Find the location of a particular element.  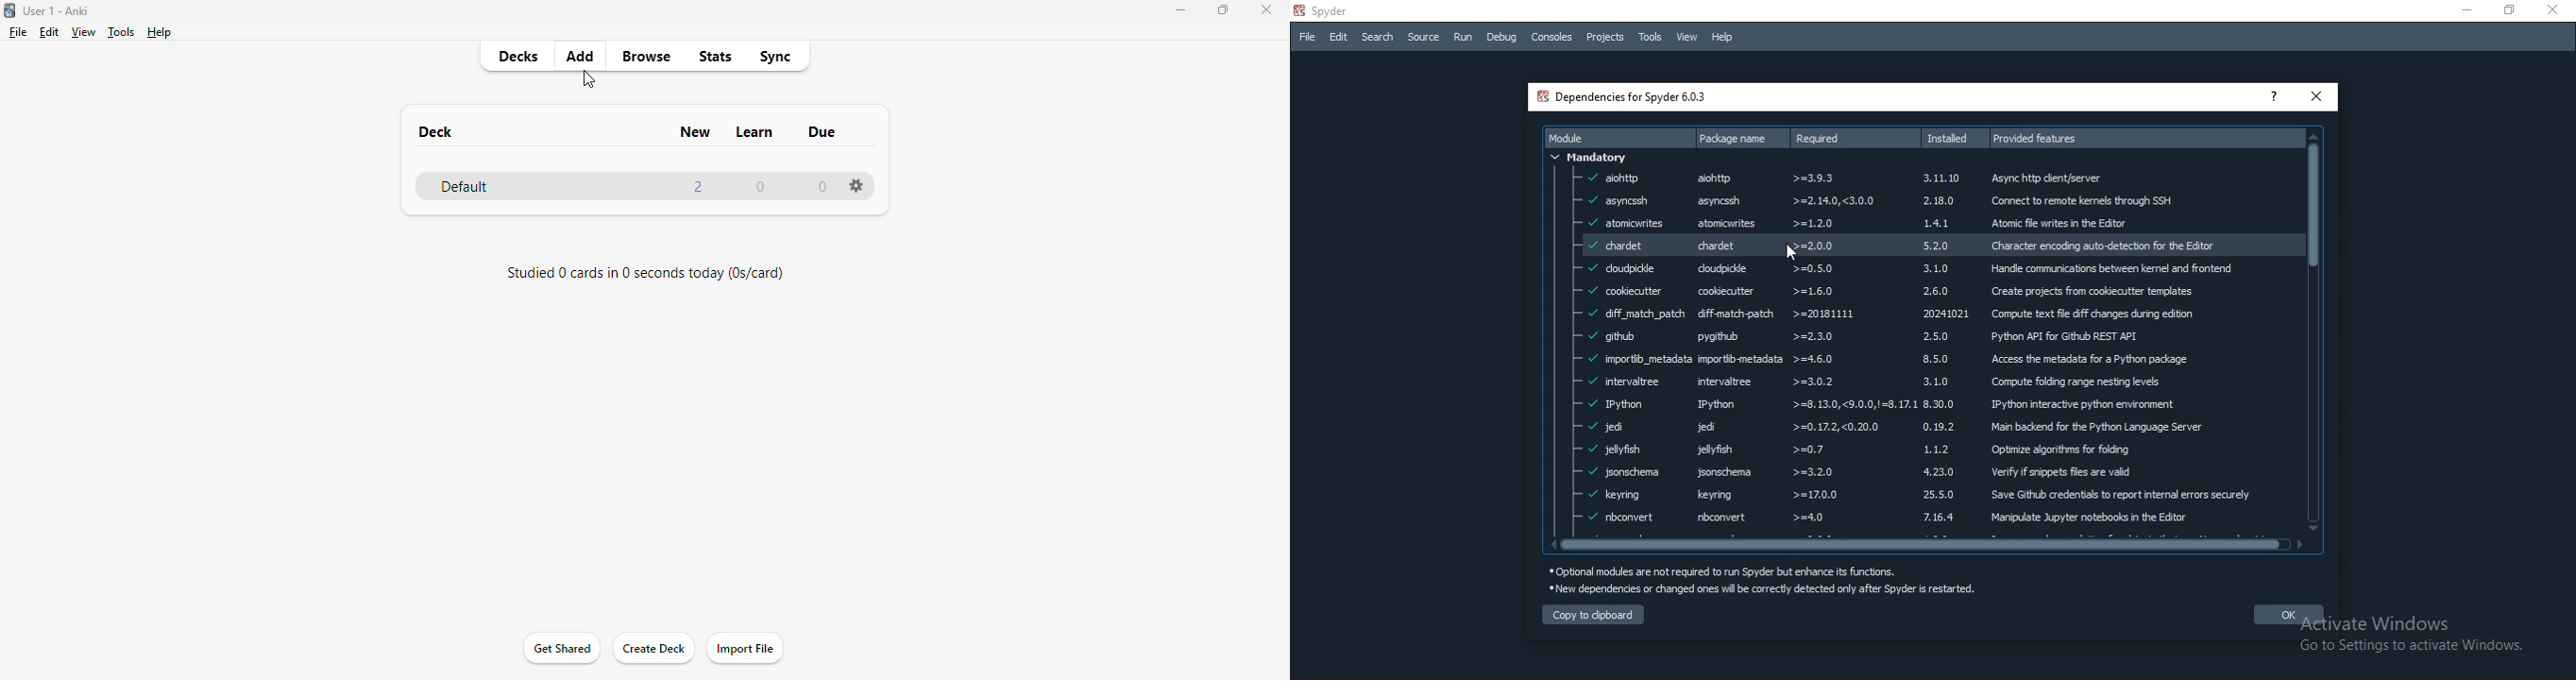

help is located at coordinates (2273, 95).